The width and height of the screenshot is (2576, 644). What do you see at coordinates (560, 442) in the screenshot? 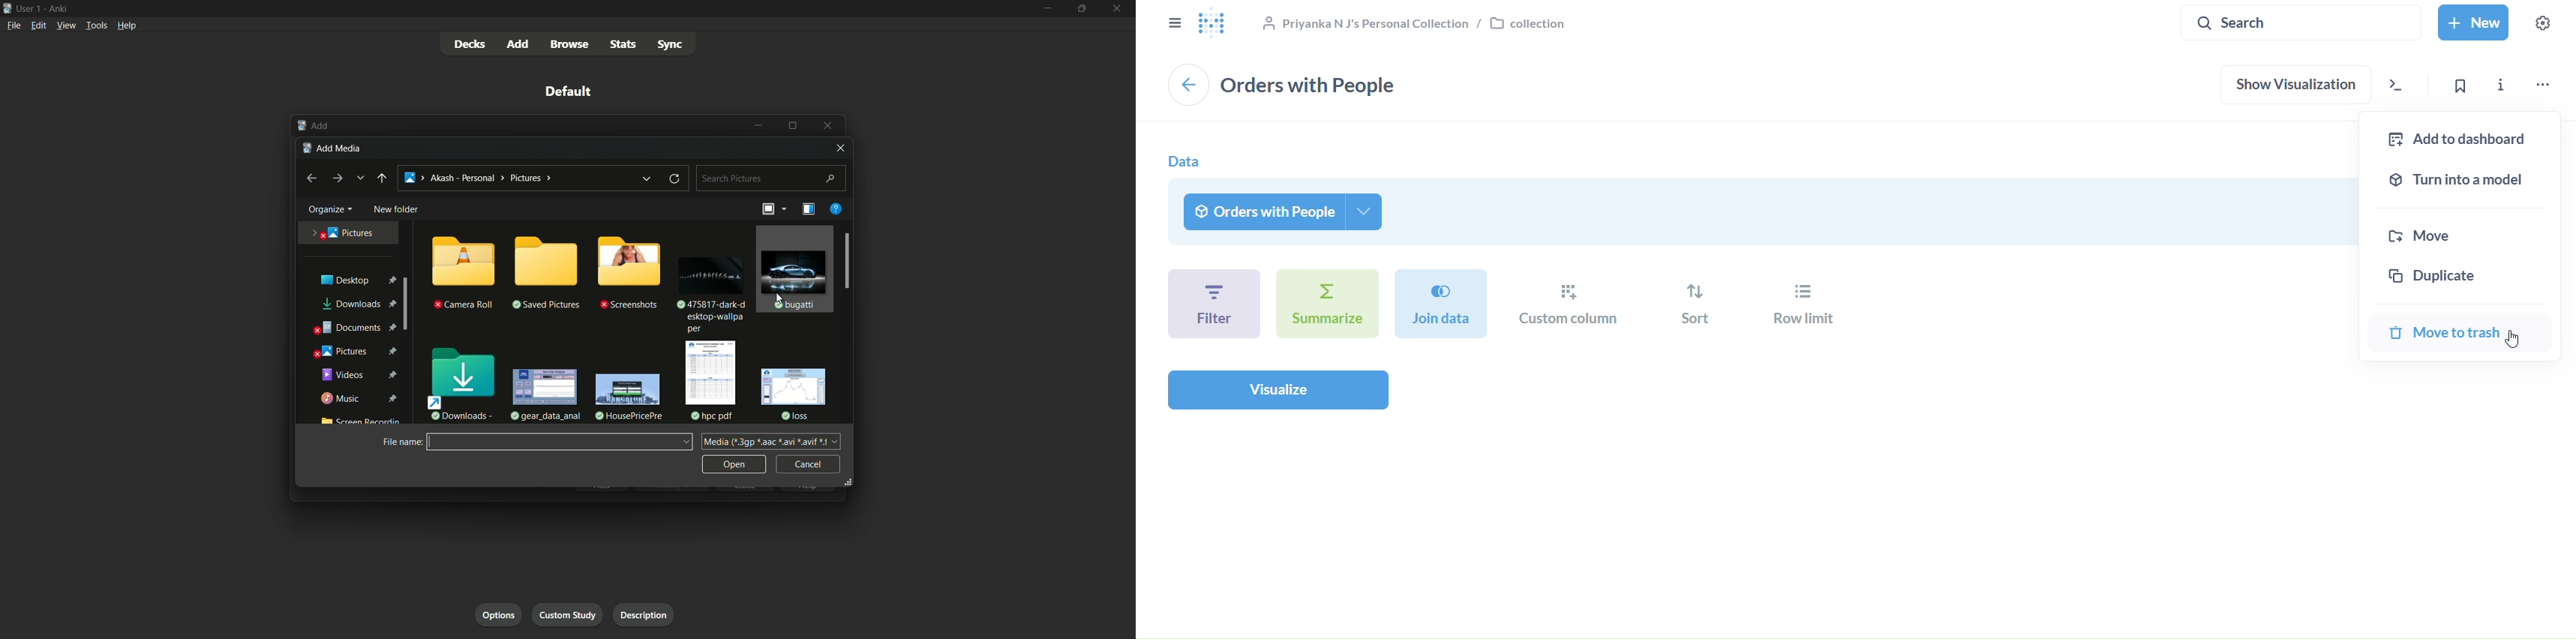
I see `Input element` at bounding box center [560, 442].